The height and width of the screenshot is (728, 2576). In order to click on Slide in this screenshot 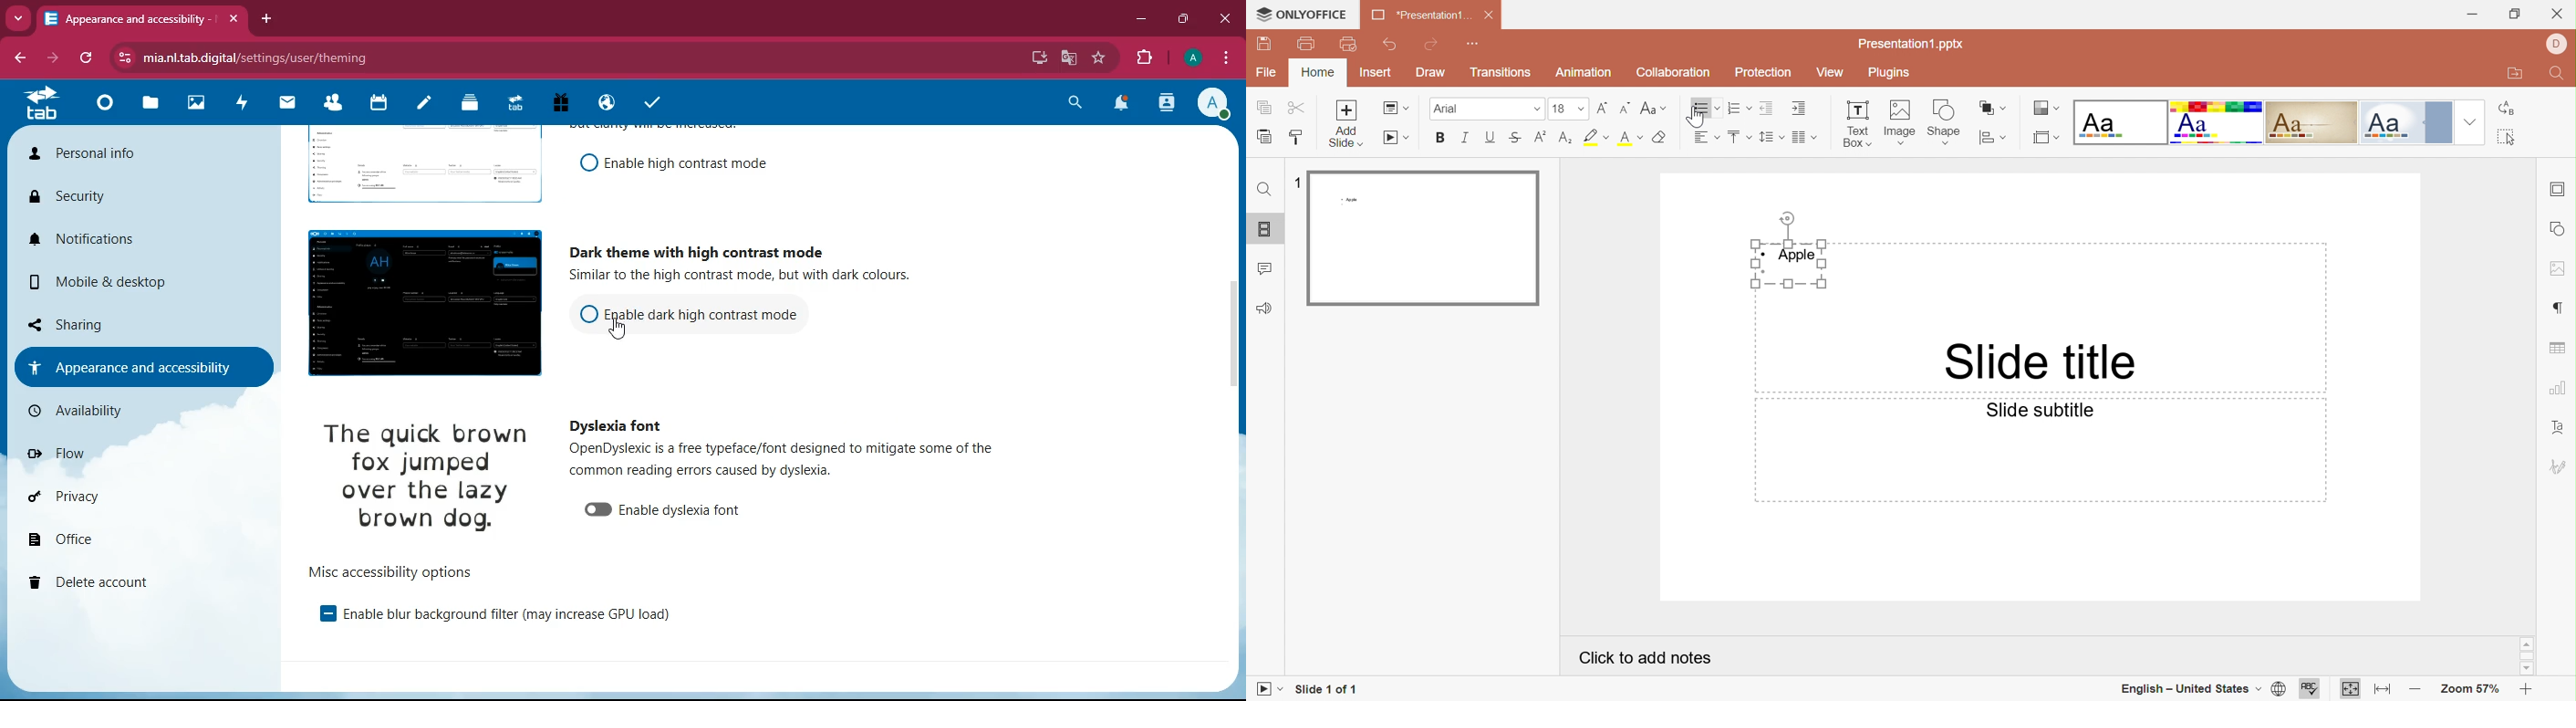, I will do `click(1423, 238)`.